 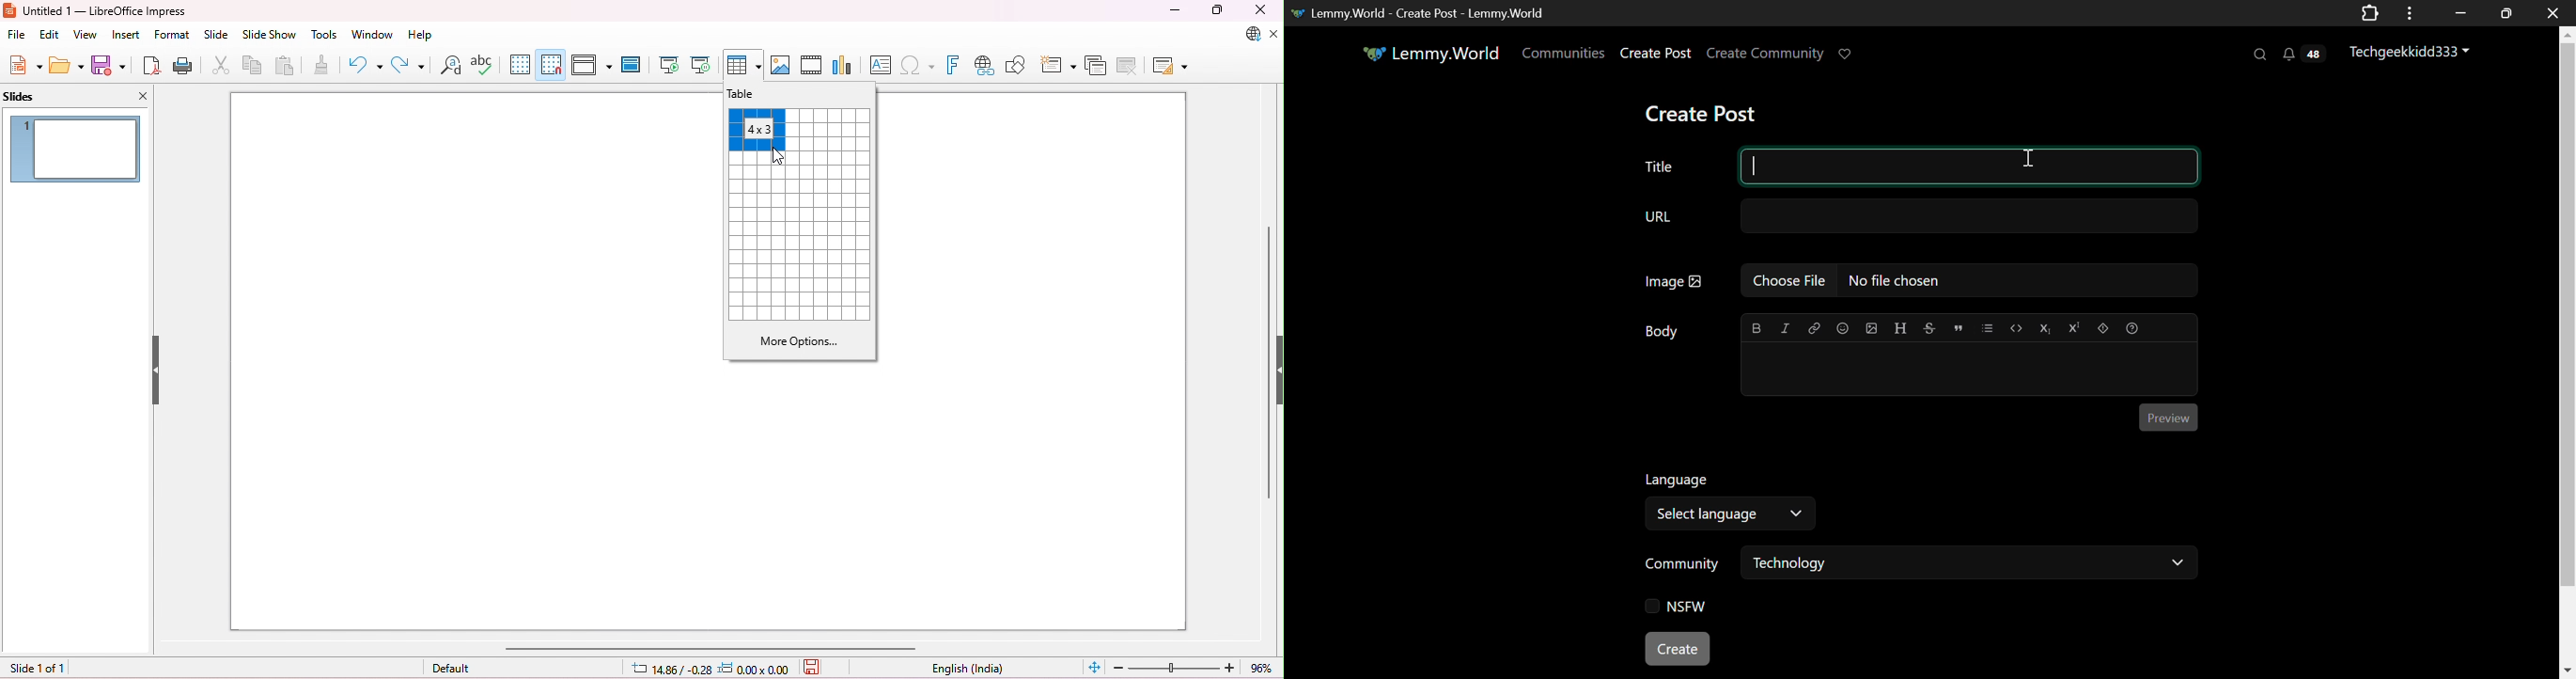 I want to click on open, so click(x=67, y=65).